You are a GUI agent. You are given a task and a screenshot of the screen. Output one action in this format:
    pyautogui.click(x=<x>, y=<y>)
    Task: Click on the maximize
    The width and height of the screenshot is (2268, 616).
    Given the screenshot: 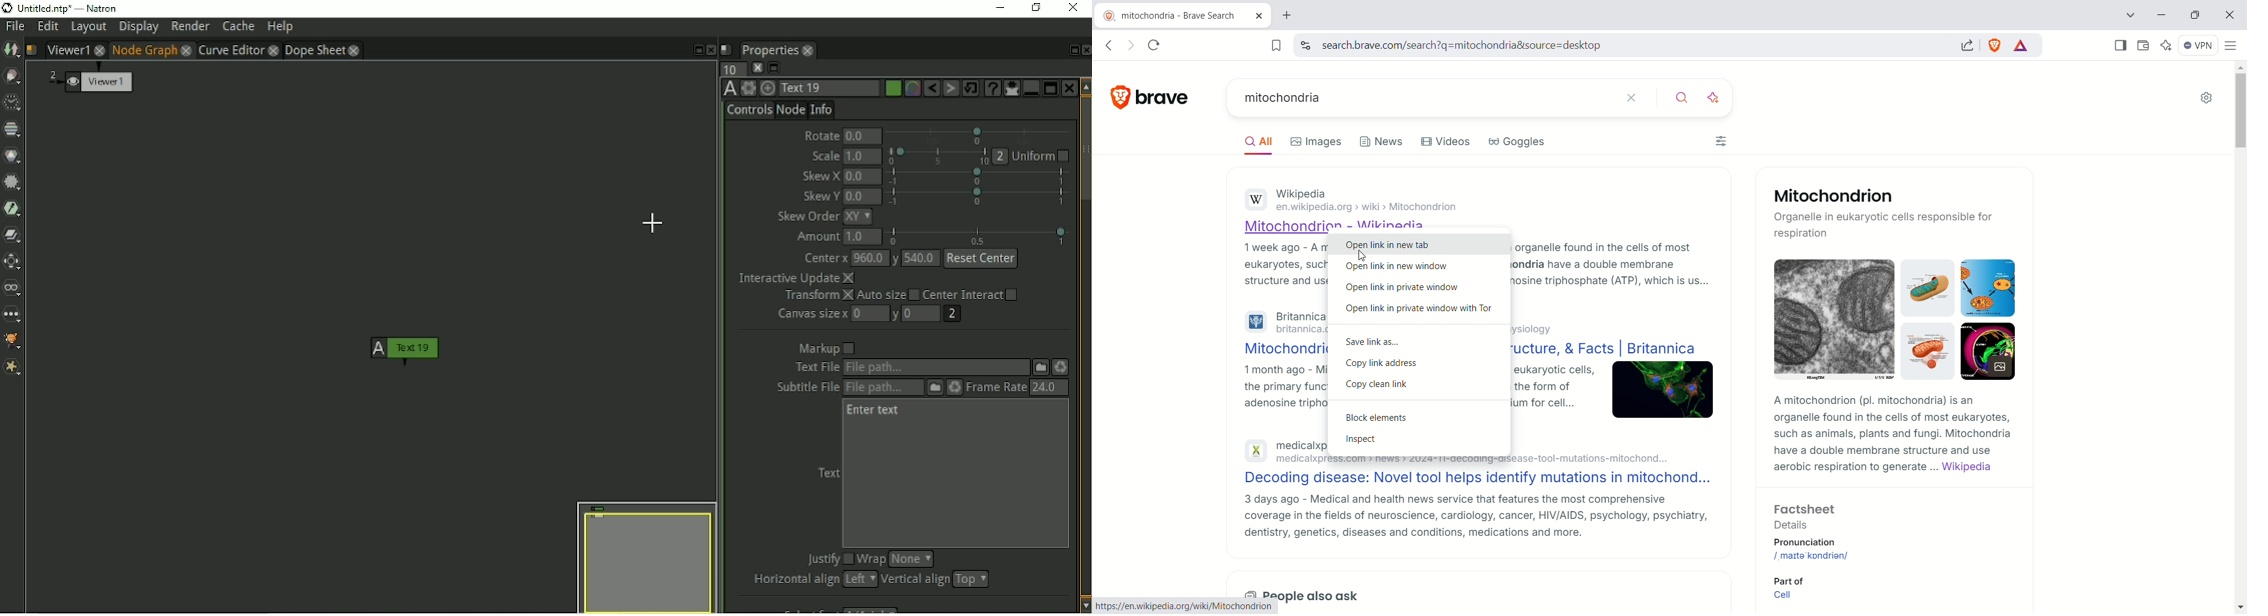 What is the action you would take?
    pyautogui.click(x=2196, y=16)
    